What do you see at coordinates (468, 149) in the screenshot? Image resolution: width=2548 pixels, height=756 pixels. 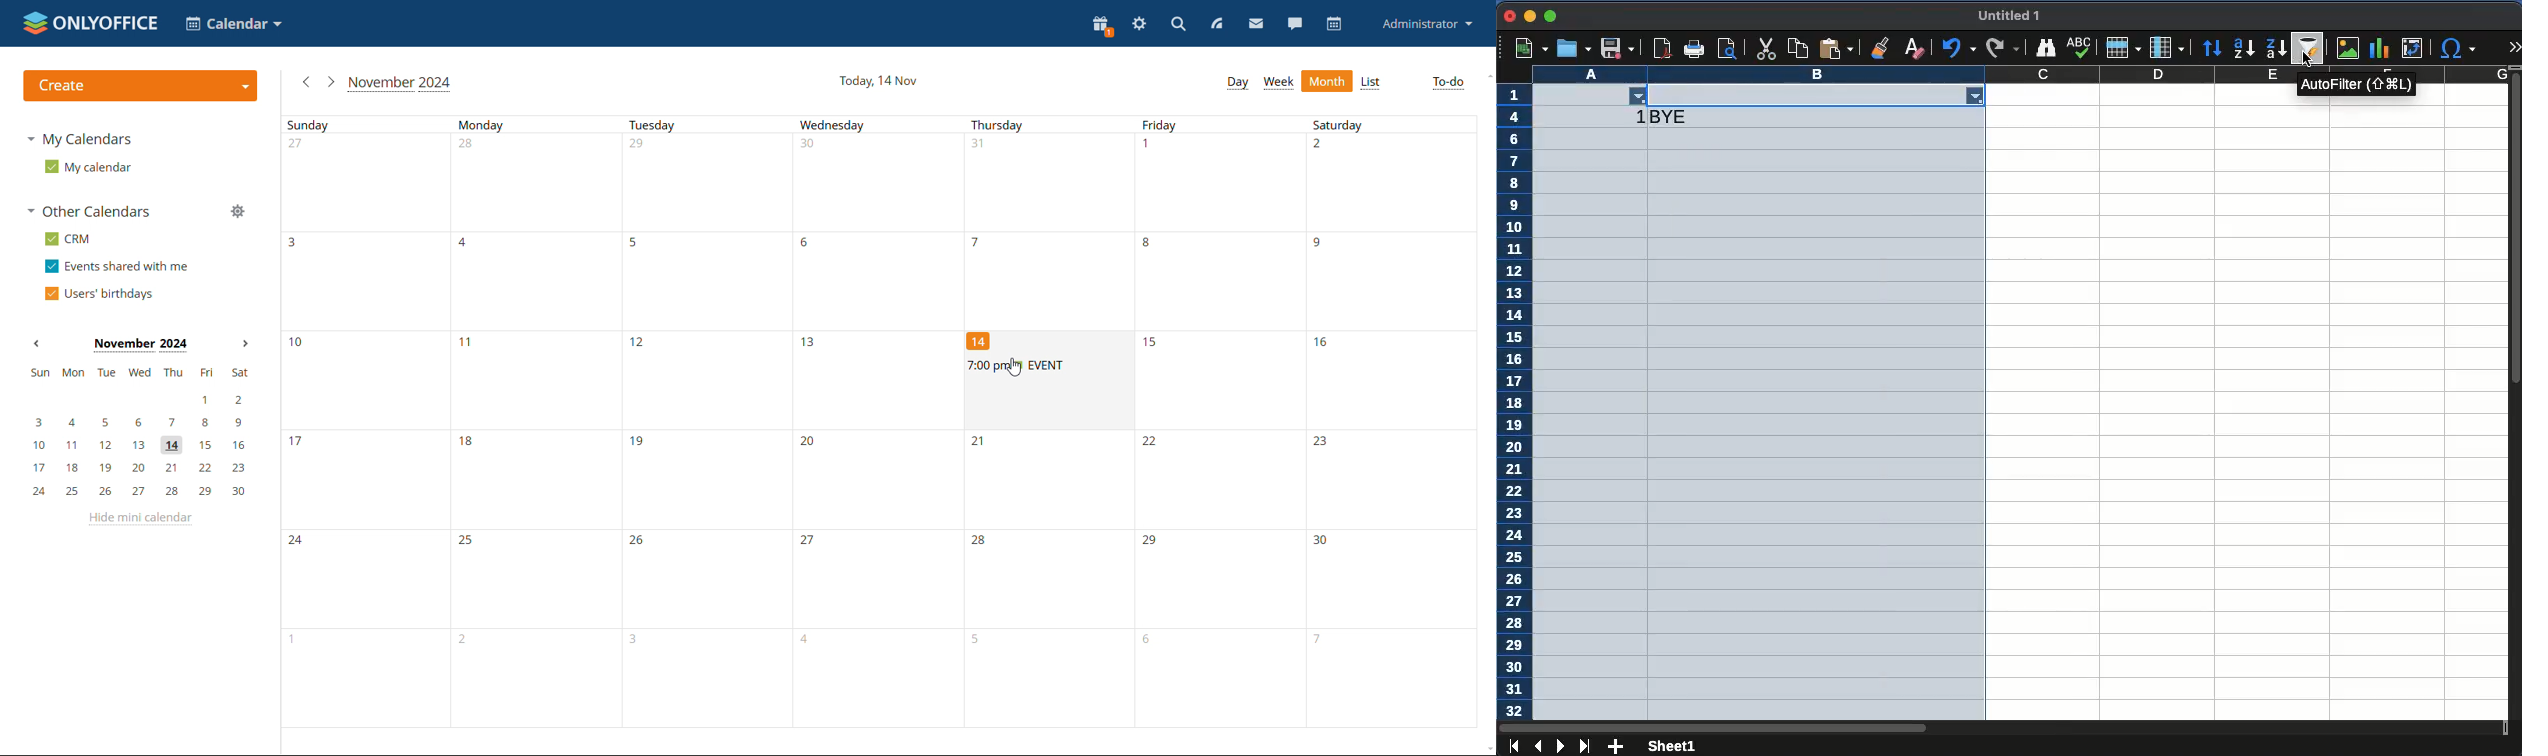 I see `number` at bounding box center [468, 149].